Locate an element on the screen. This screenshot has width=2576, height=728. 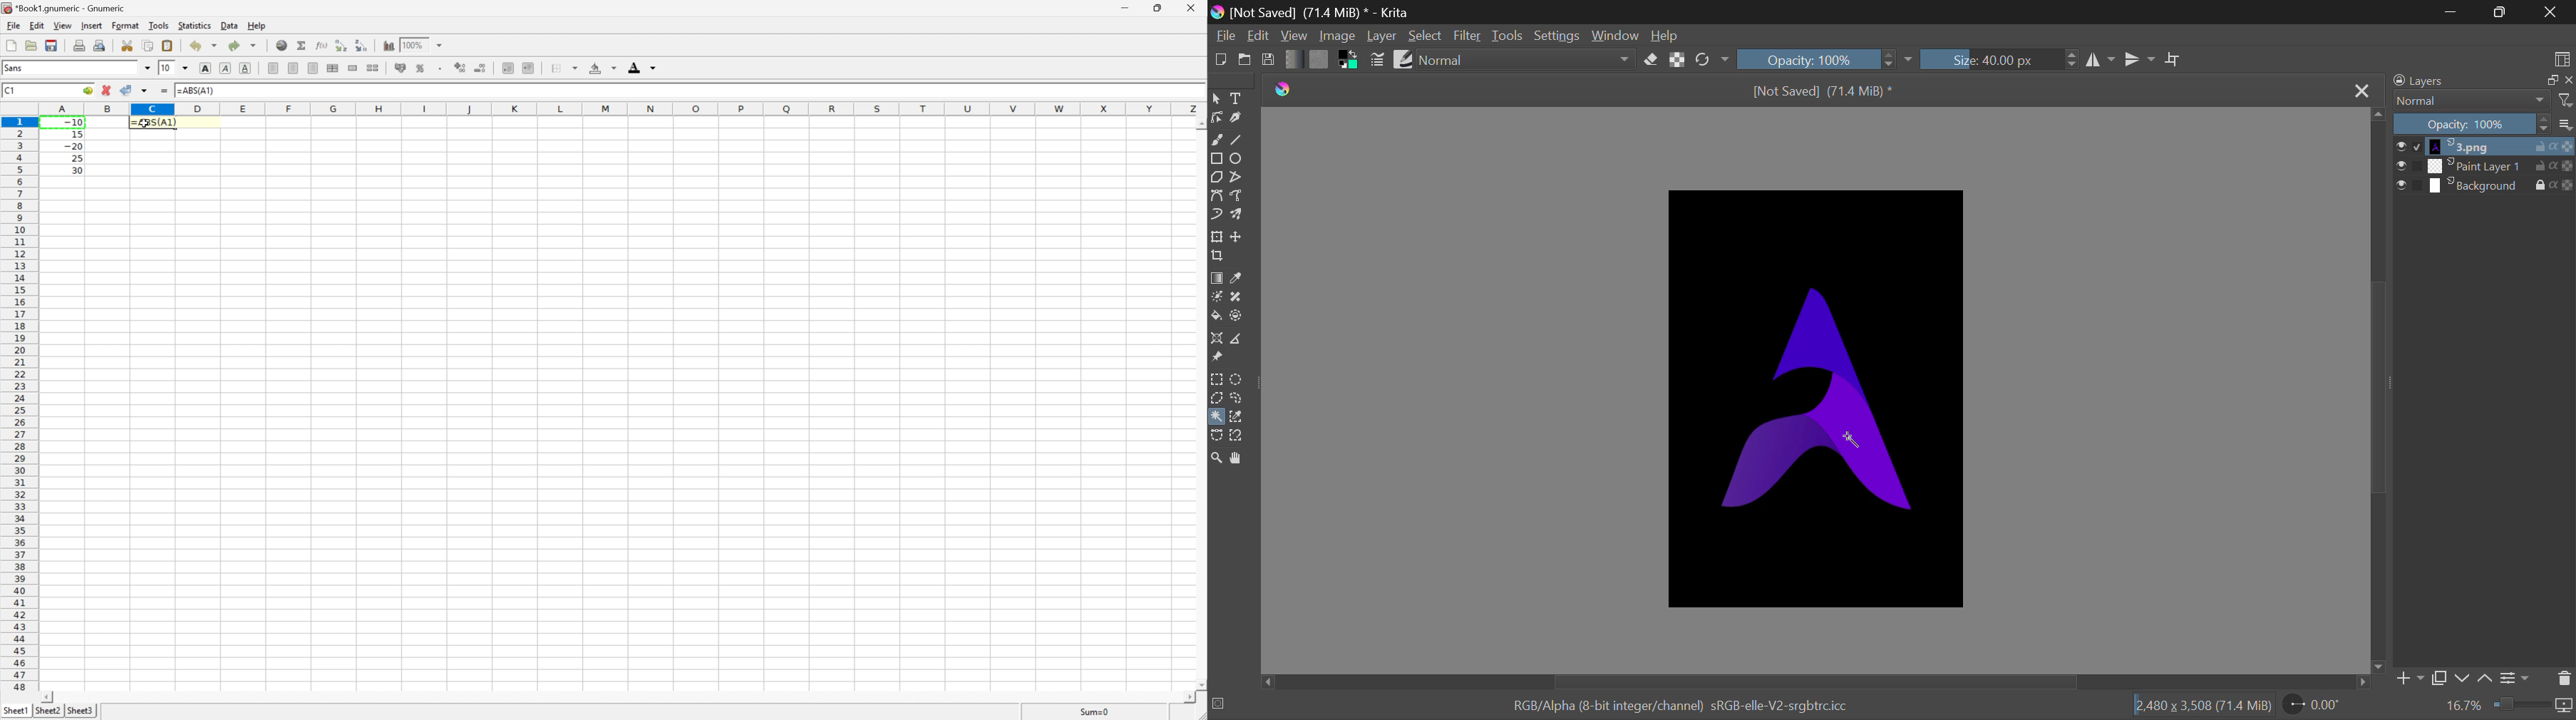
Drop Down is located at coordinates (577, 66).